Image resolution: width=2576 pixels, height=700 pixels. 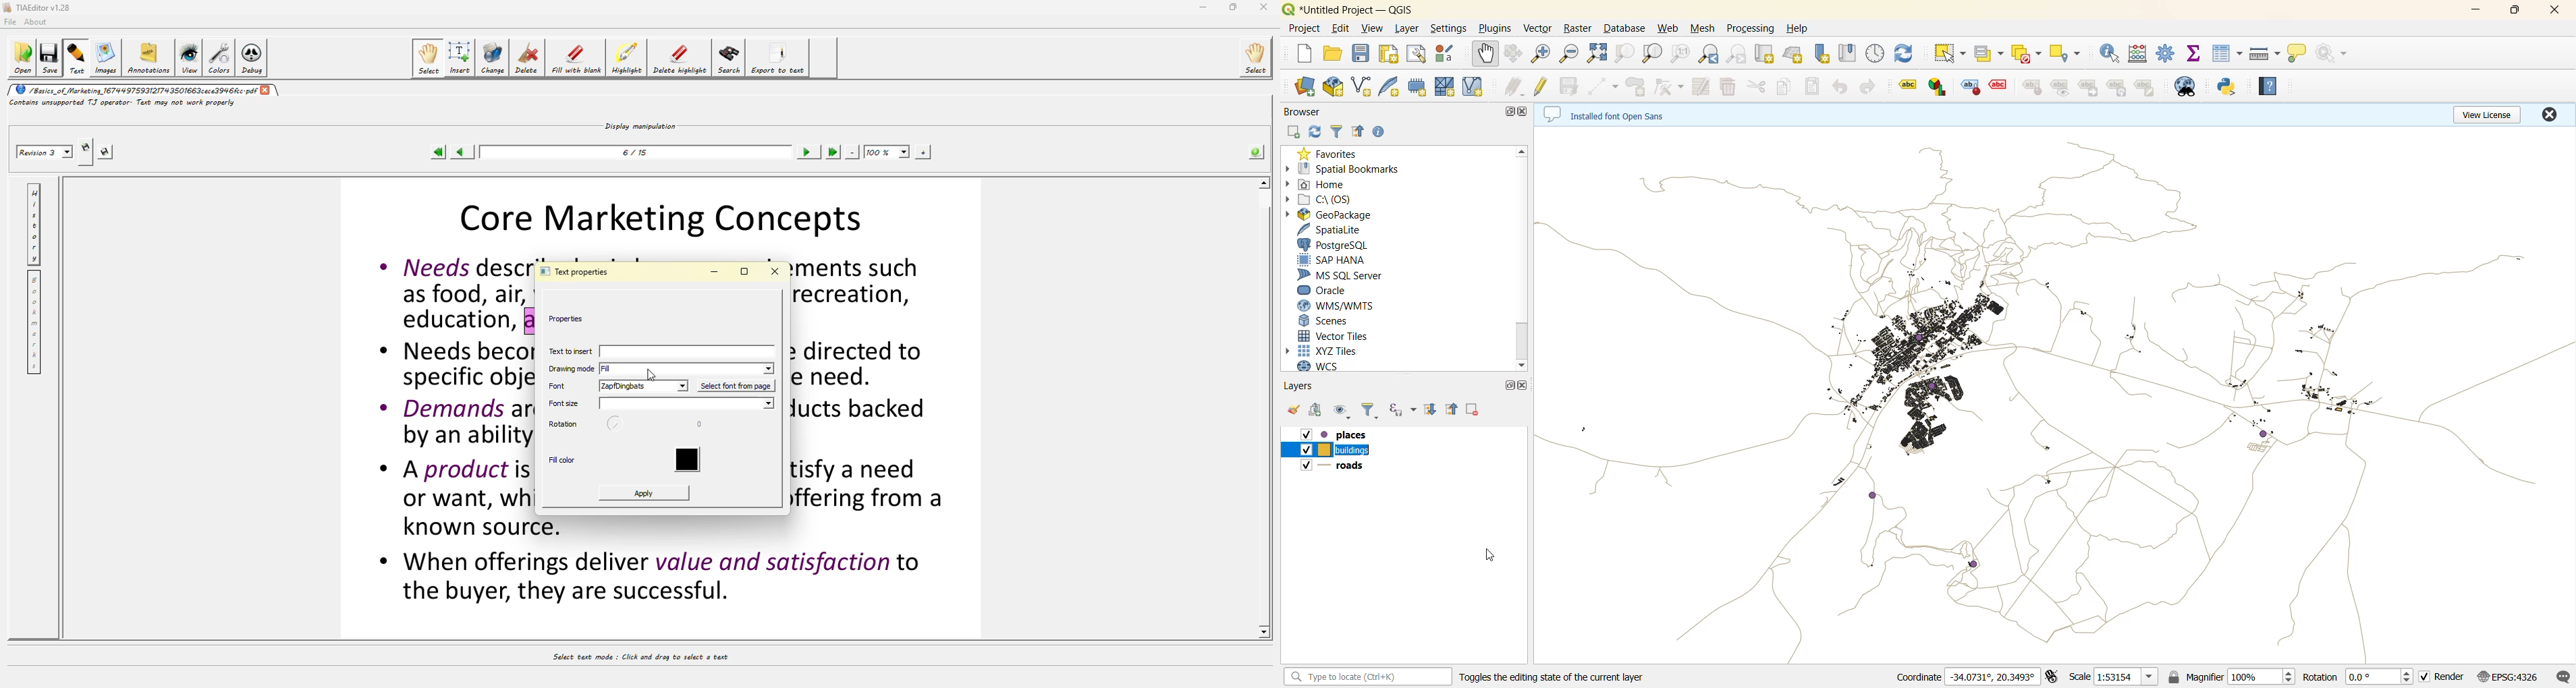 I want to click on save, so click(x=1363, y=55).